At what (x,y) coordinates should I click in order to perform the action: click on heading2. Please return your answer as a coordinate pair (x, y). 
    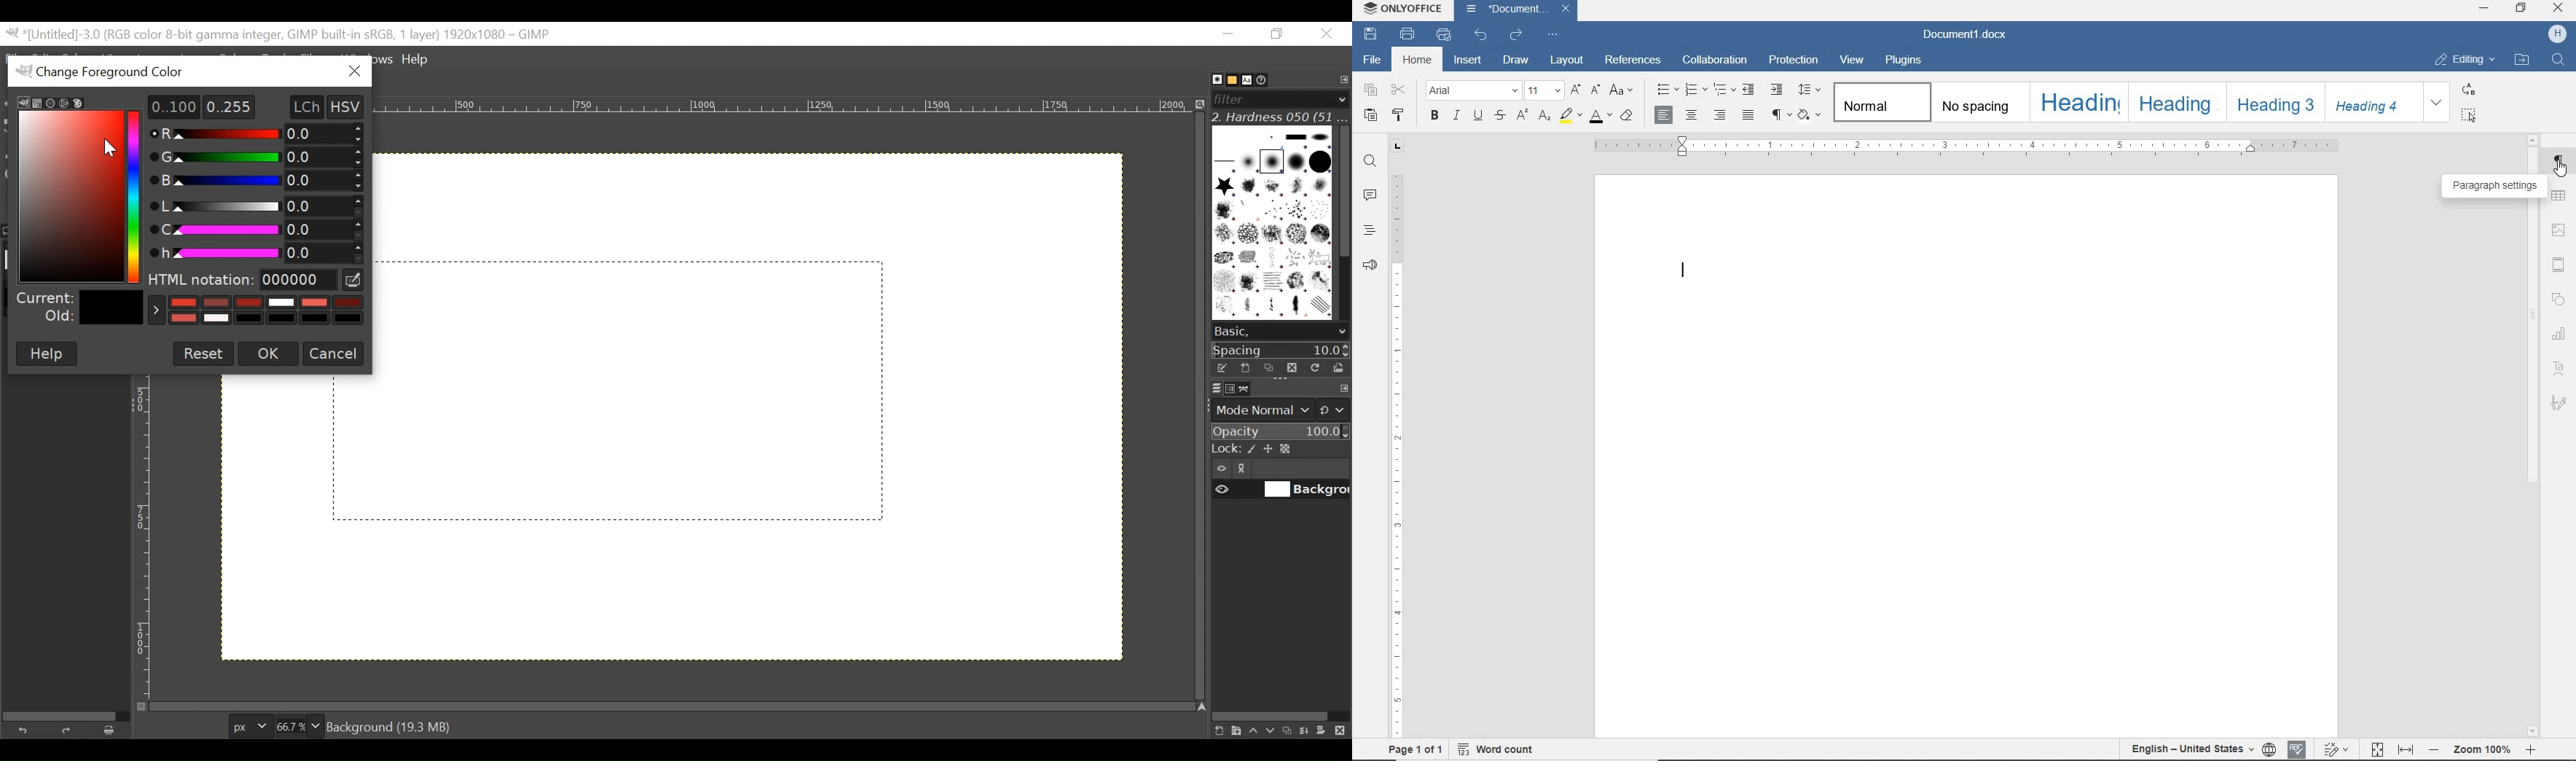
    Looking at the image, I should click on (2175, 104).